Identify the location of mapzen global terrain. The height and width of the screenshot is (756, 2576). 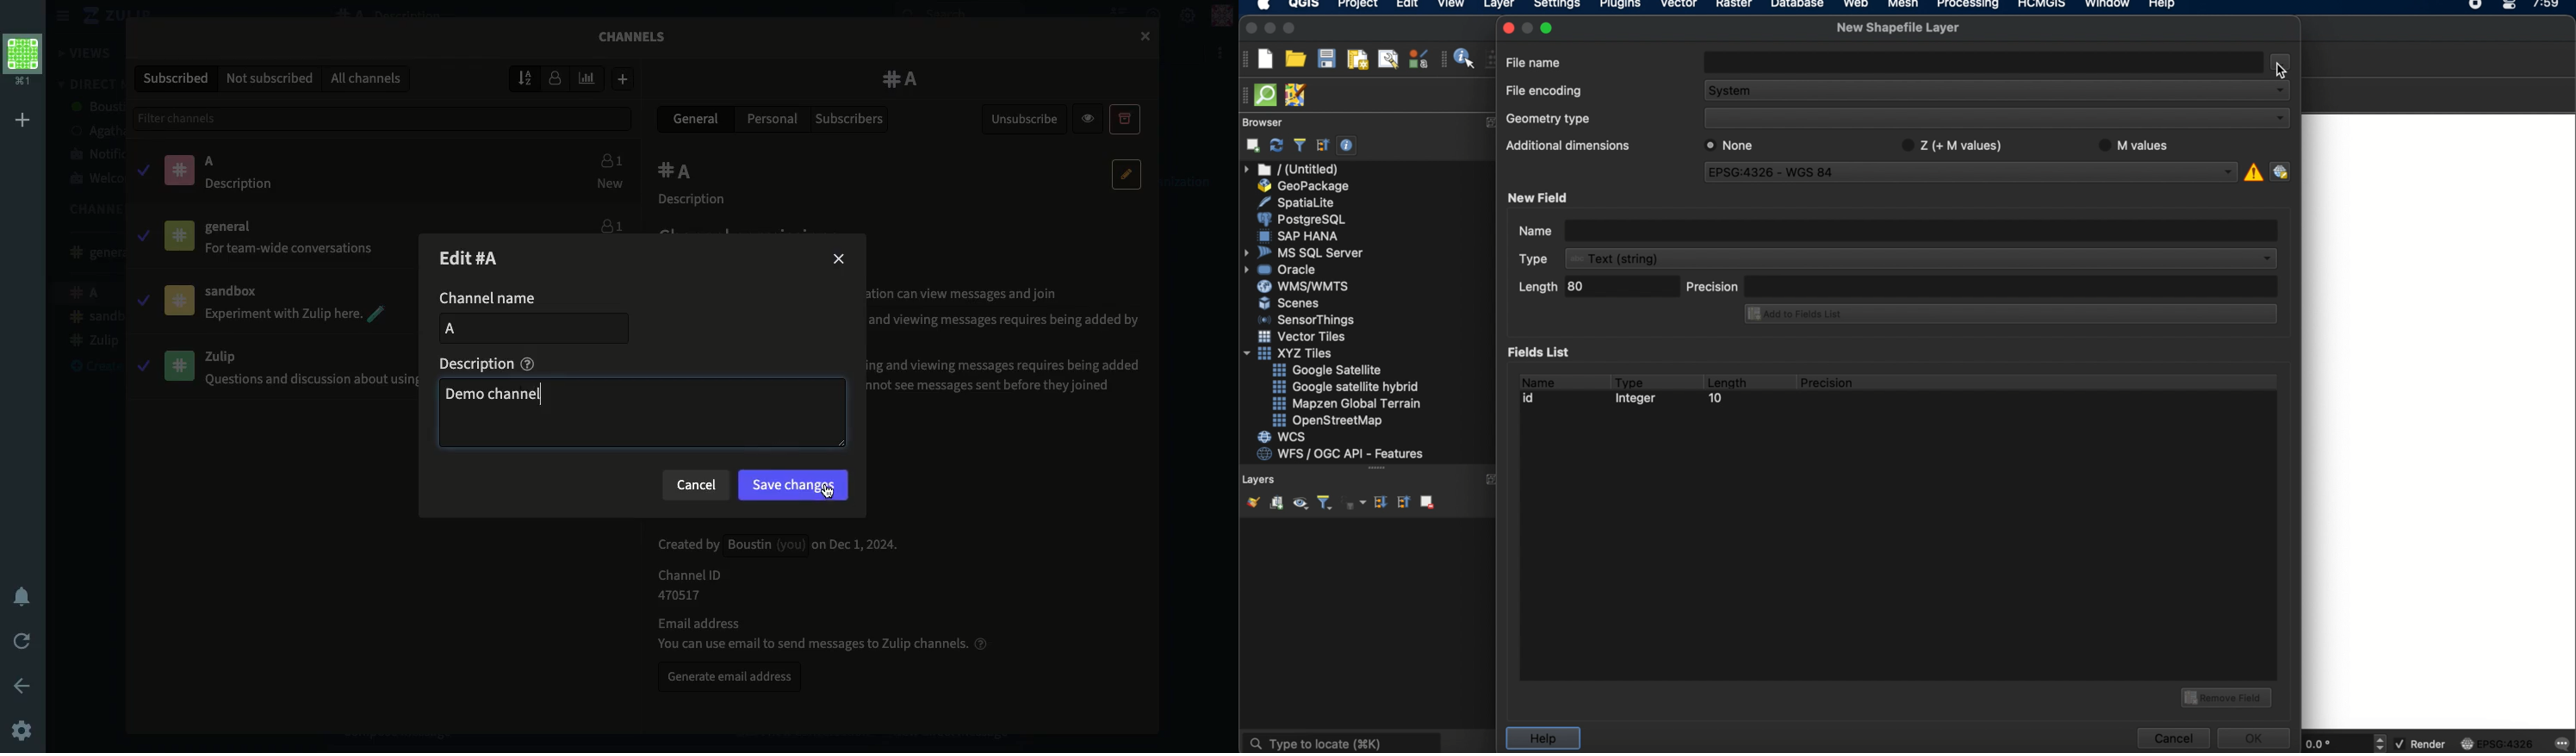
(1347, 404).